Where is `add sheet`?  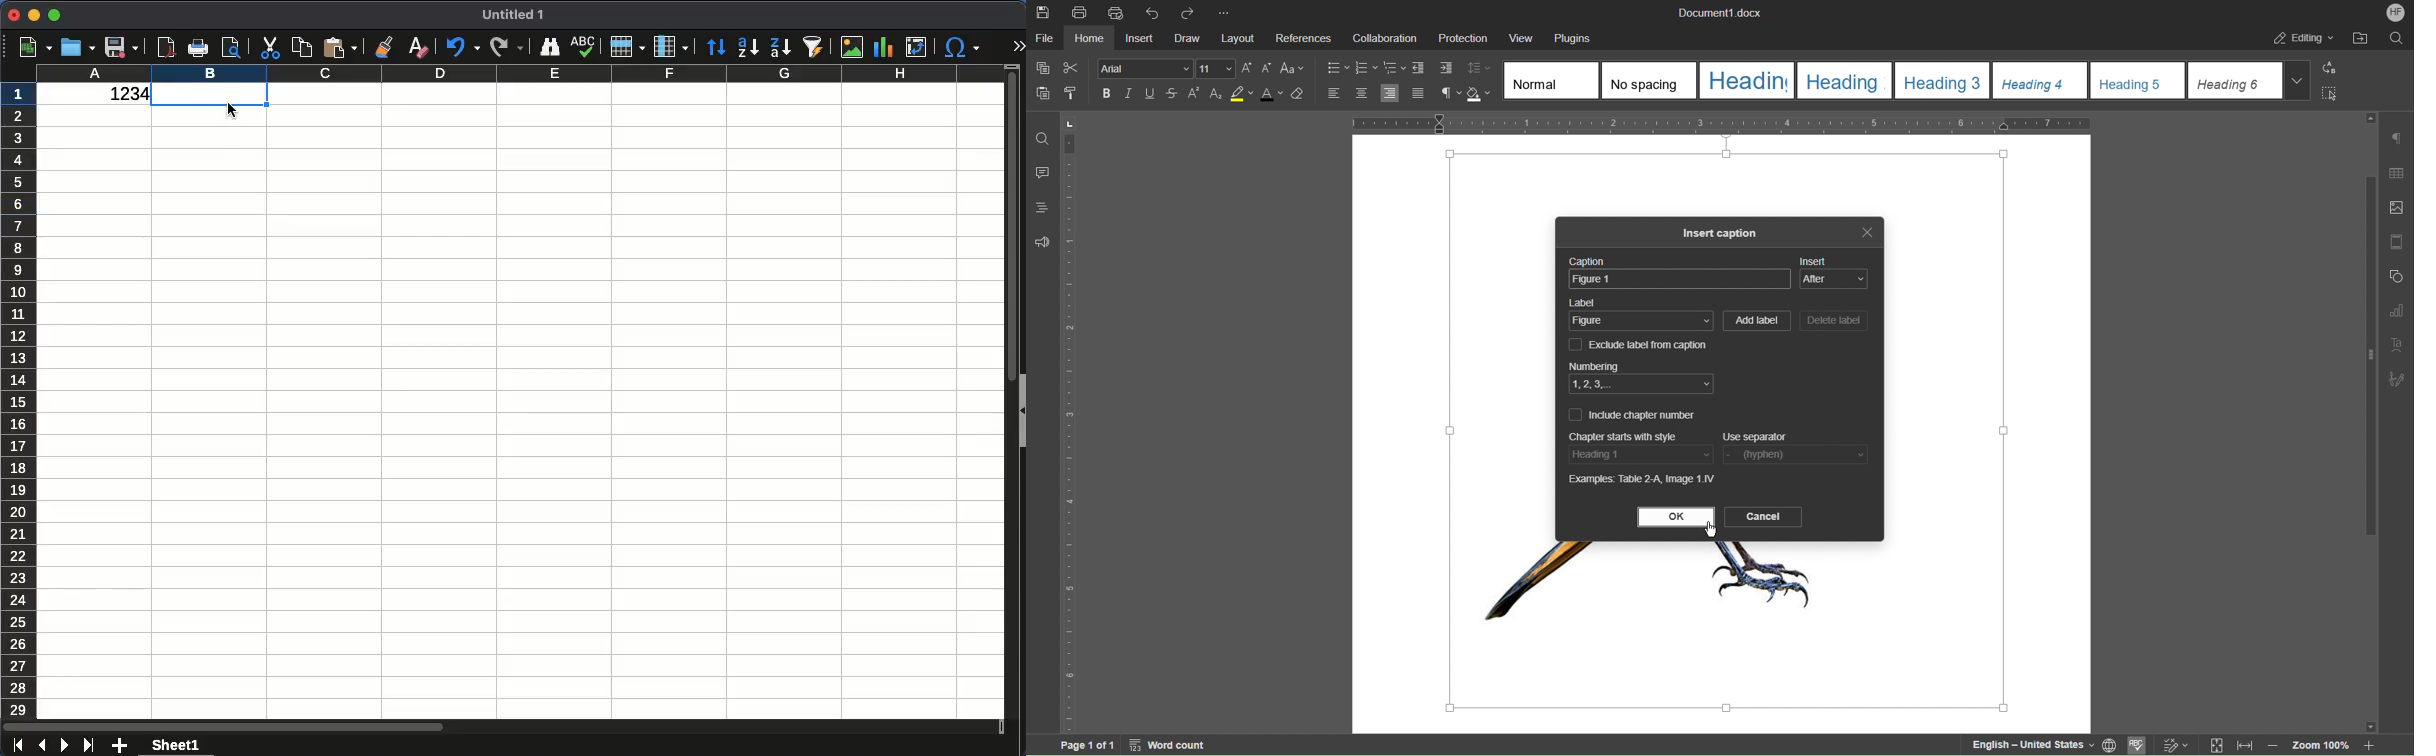
add sheet is located at coordinates (121, 747).